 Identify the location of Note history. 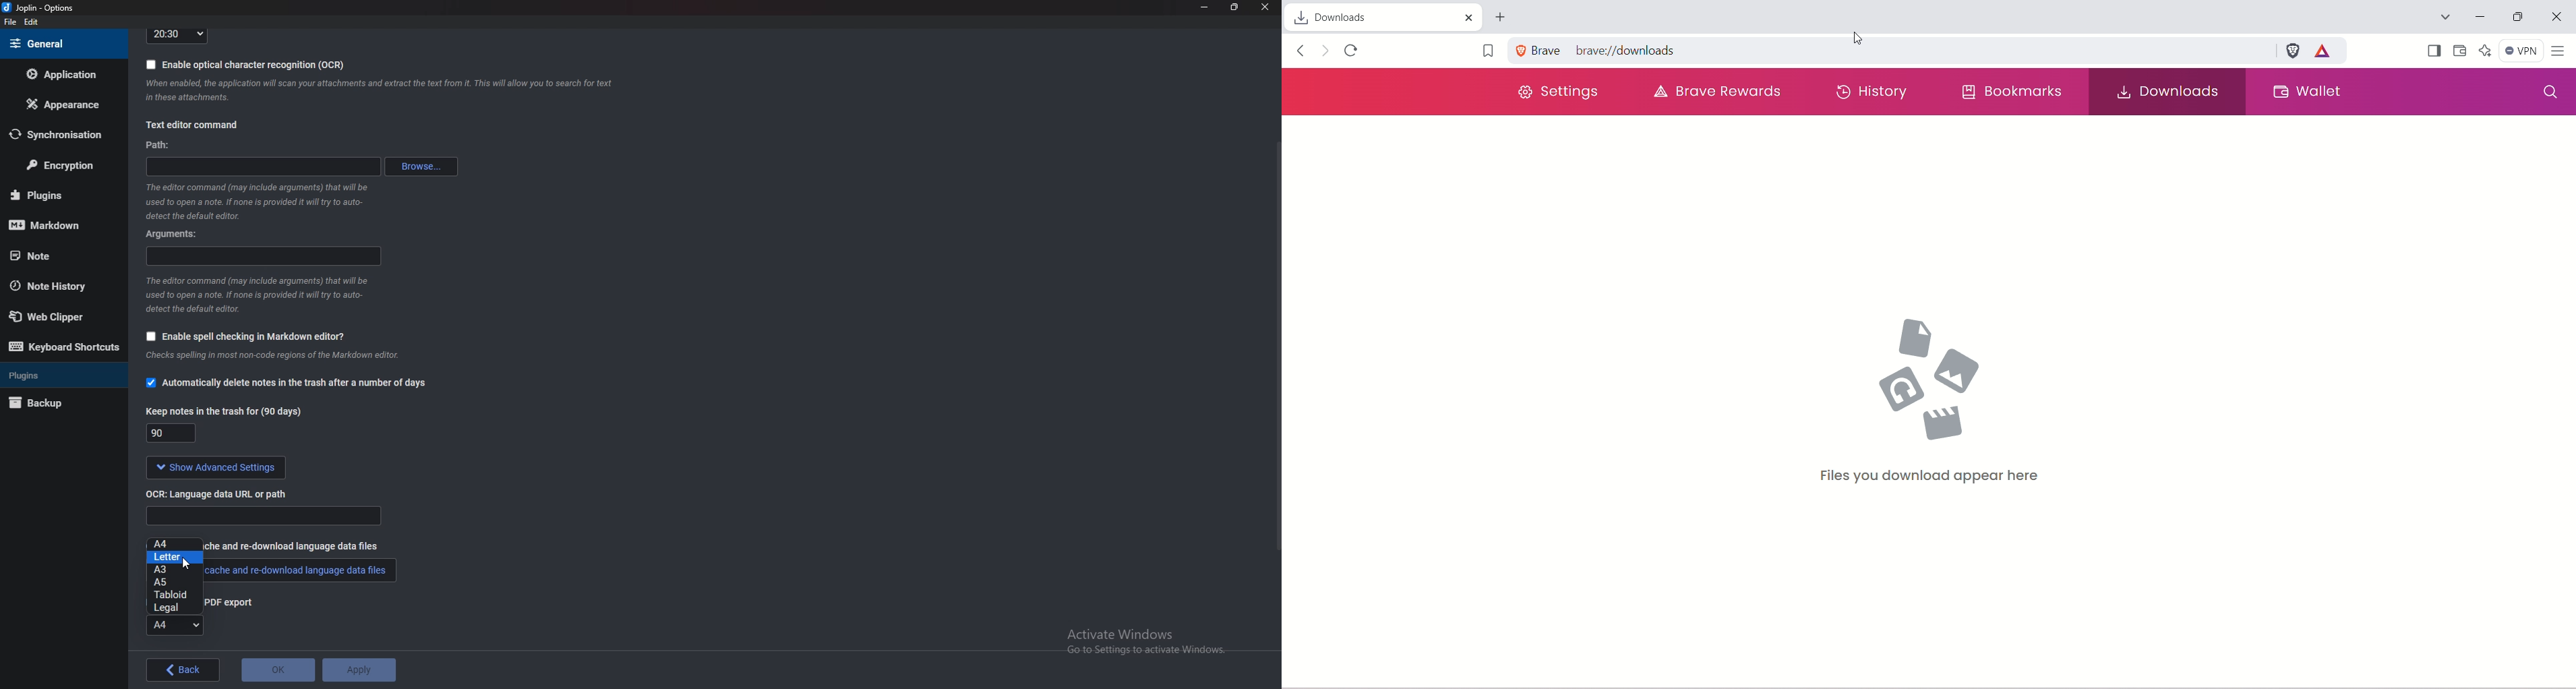
(55, 286).